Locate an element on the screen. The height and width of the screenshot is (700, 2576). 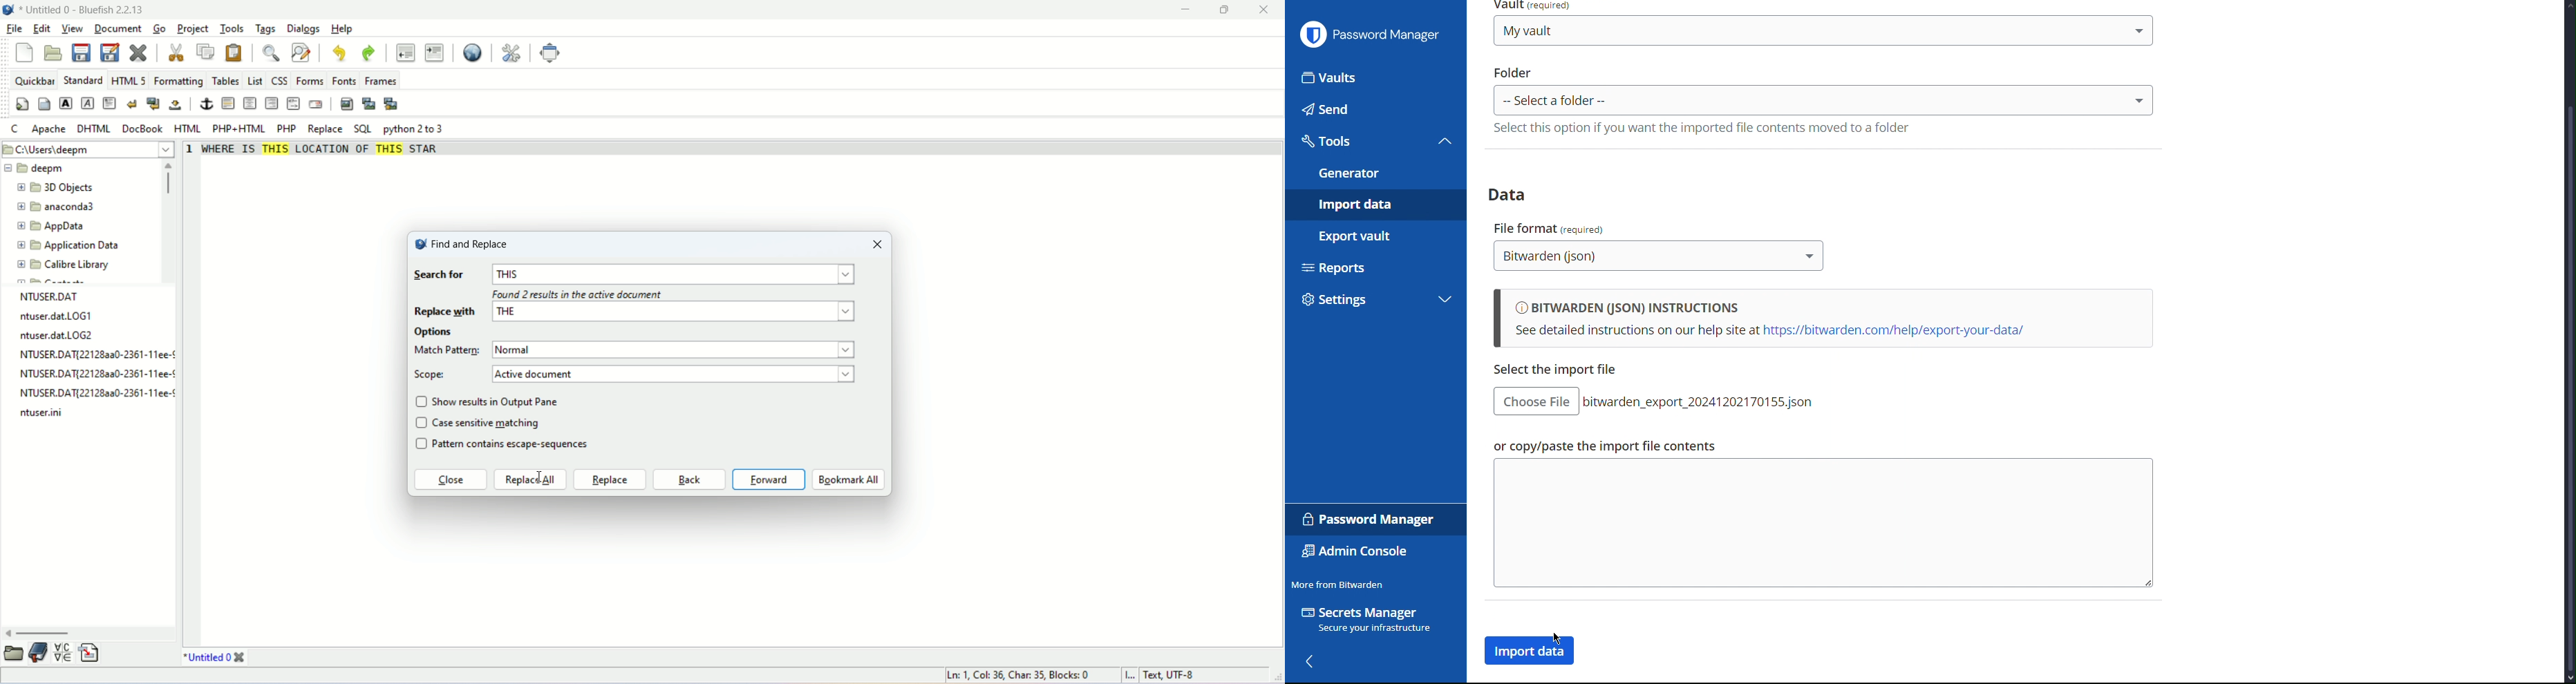
file name is located at coordinates (42, 412).